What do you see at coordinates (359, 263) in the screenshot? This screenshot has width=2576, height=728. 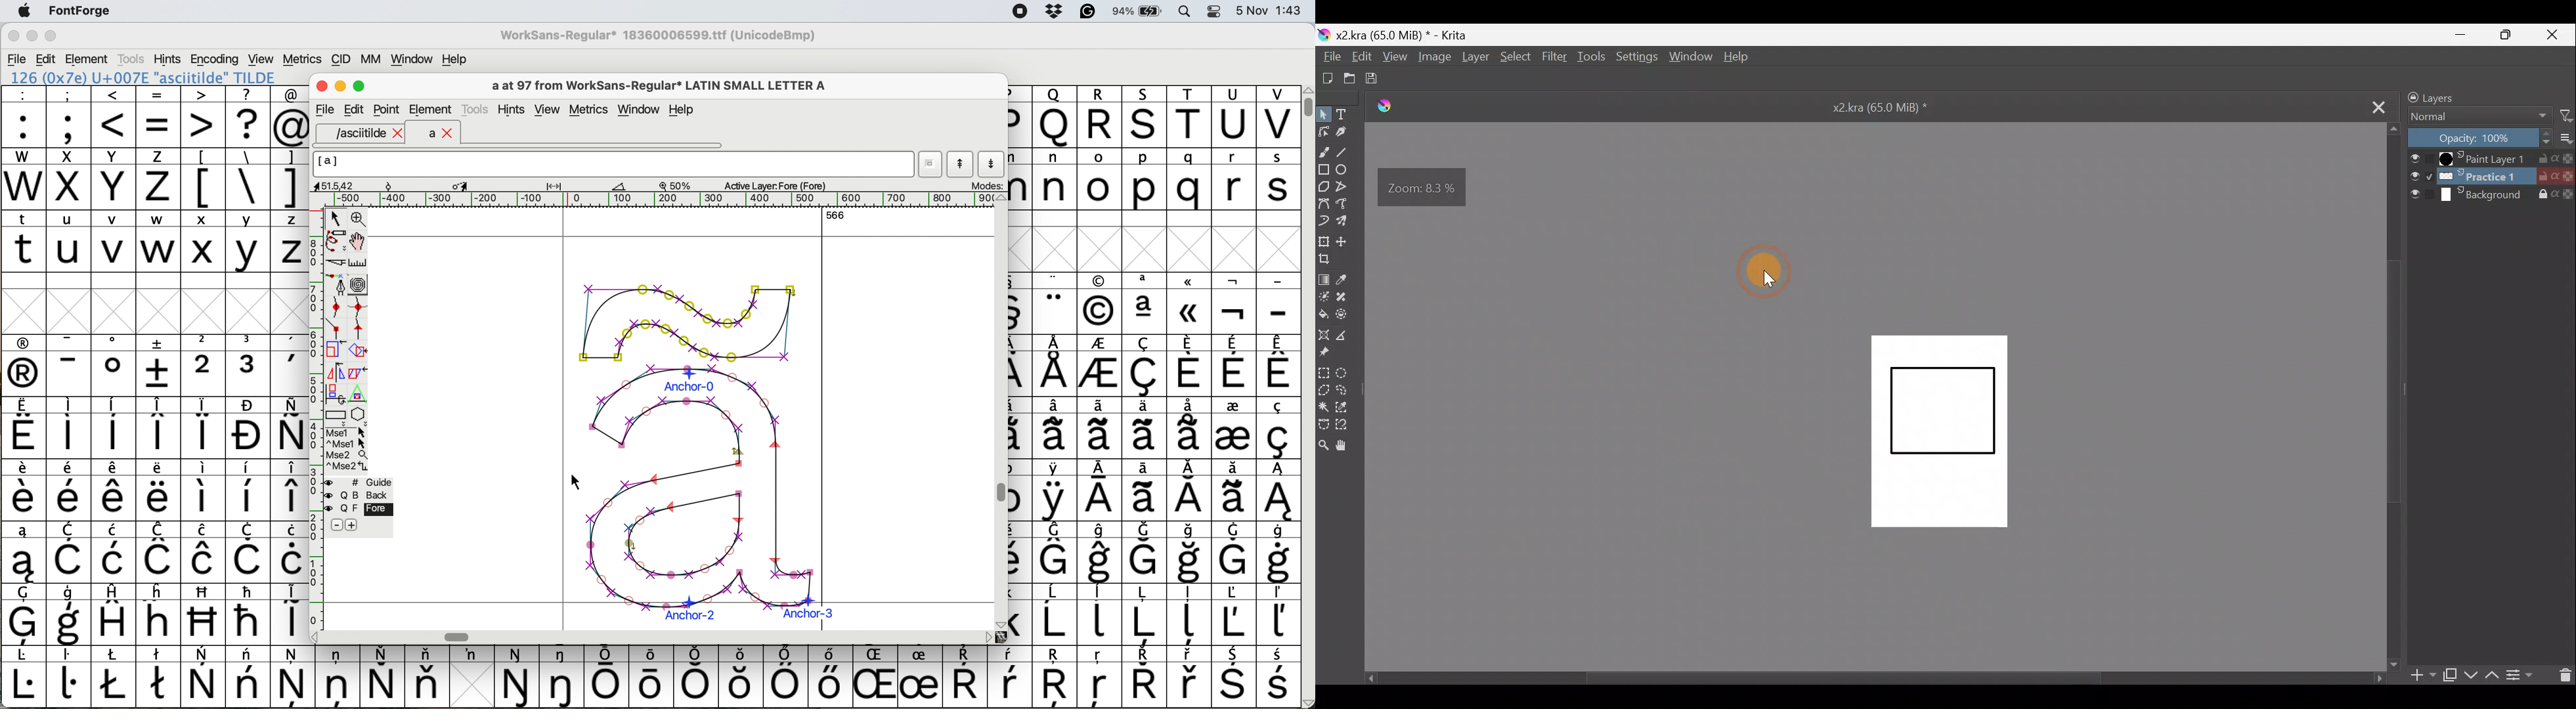 I see `measure distance` at bounding box center [359, 263].